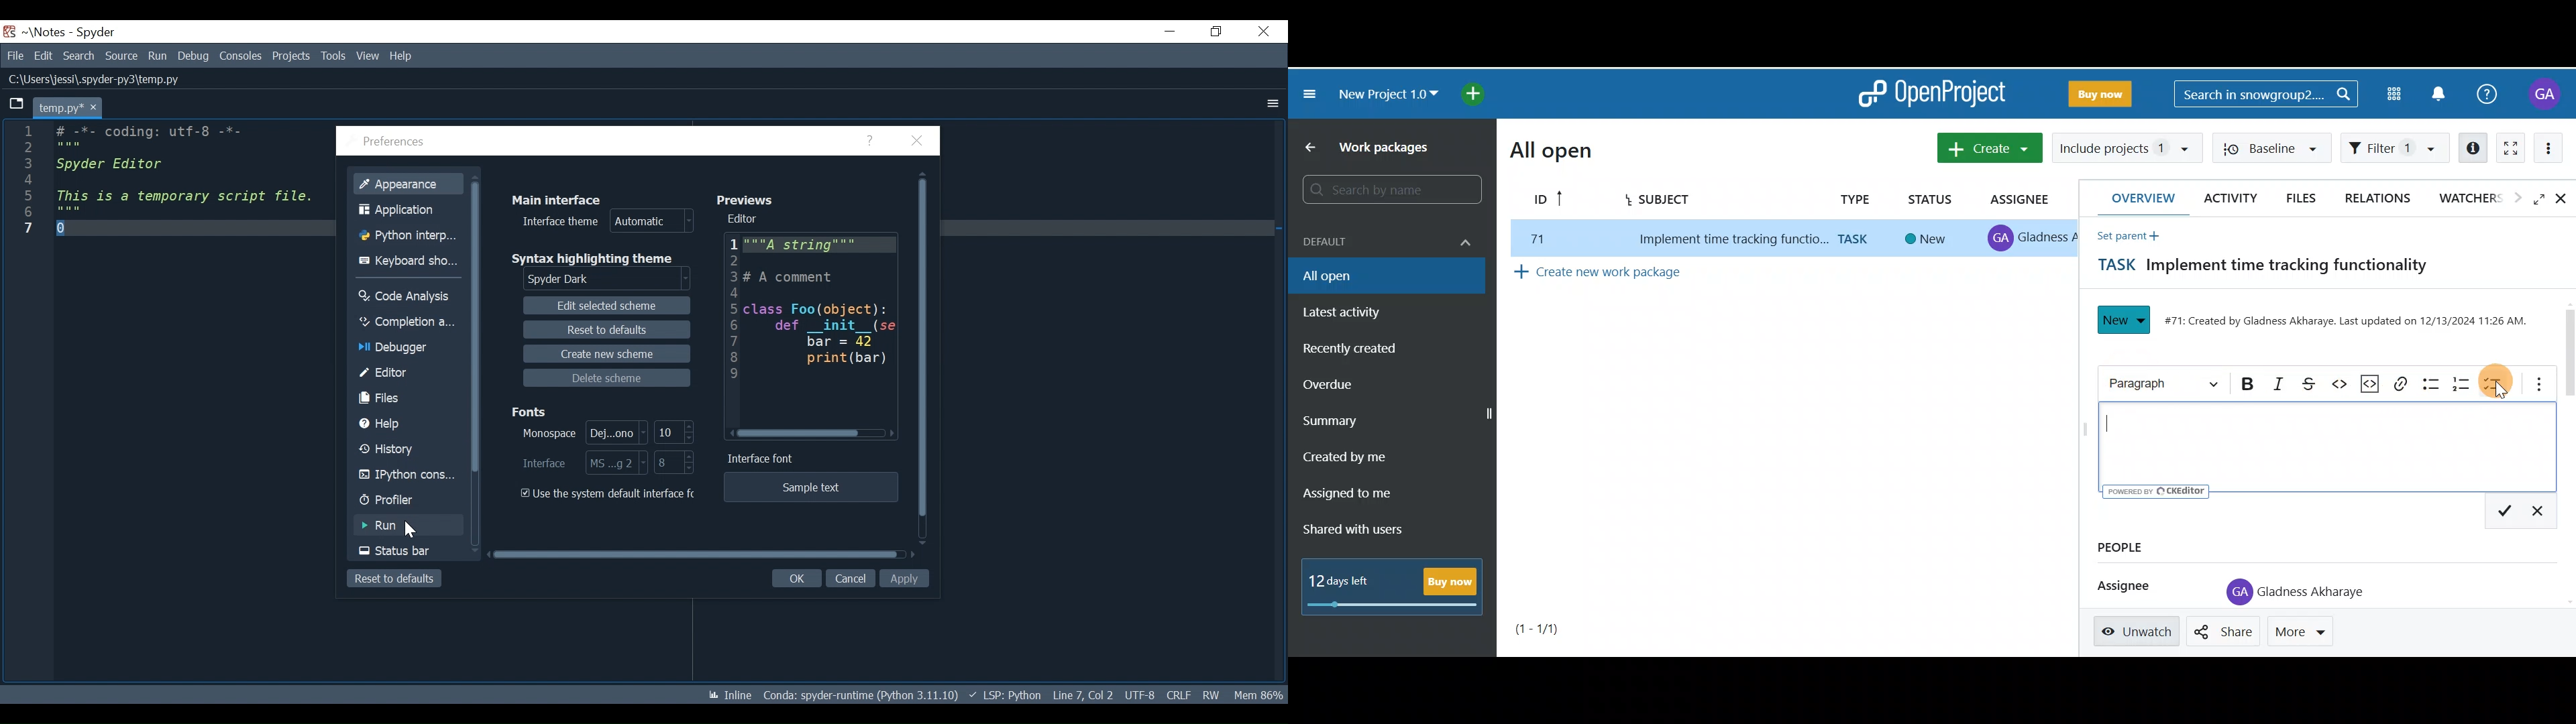  Describe the element at coordinates (602, 355) in the screenshot. I see `Create new scheme` at that location.